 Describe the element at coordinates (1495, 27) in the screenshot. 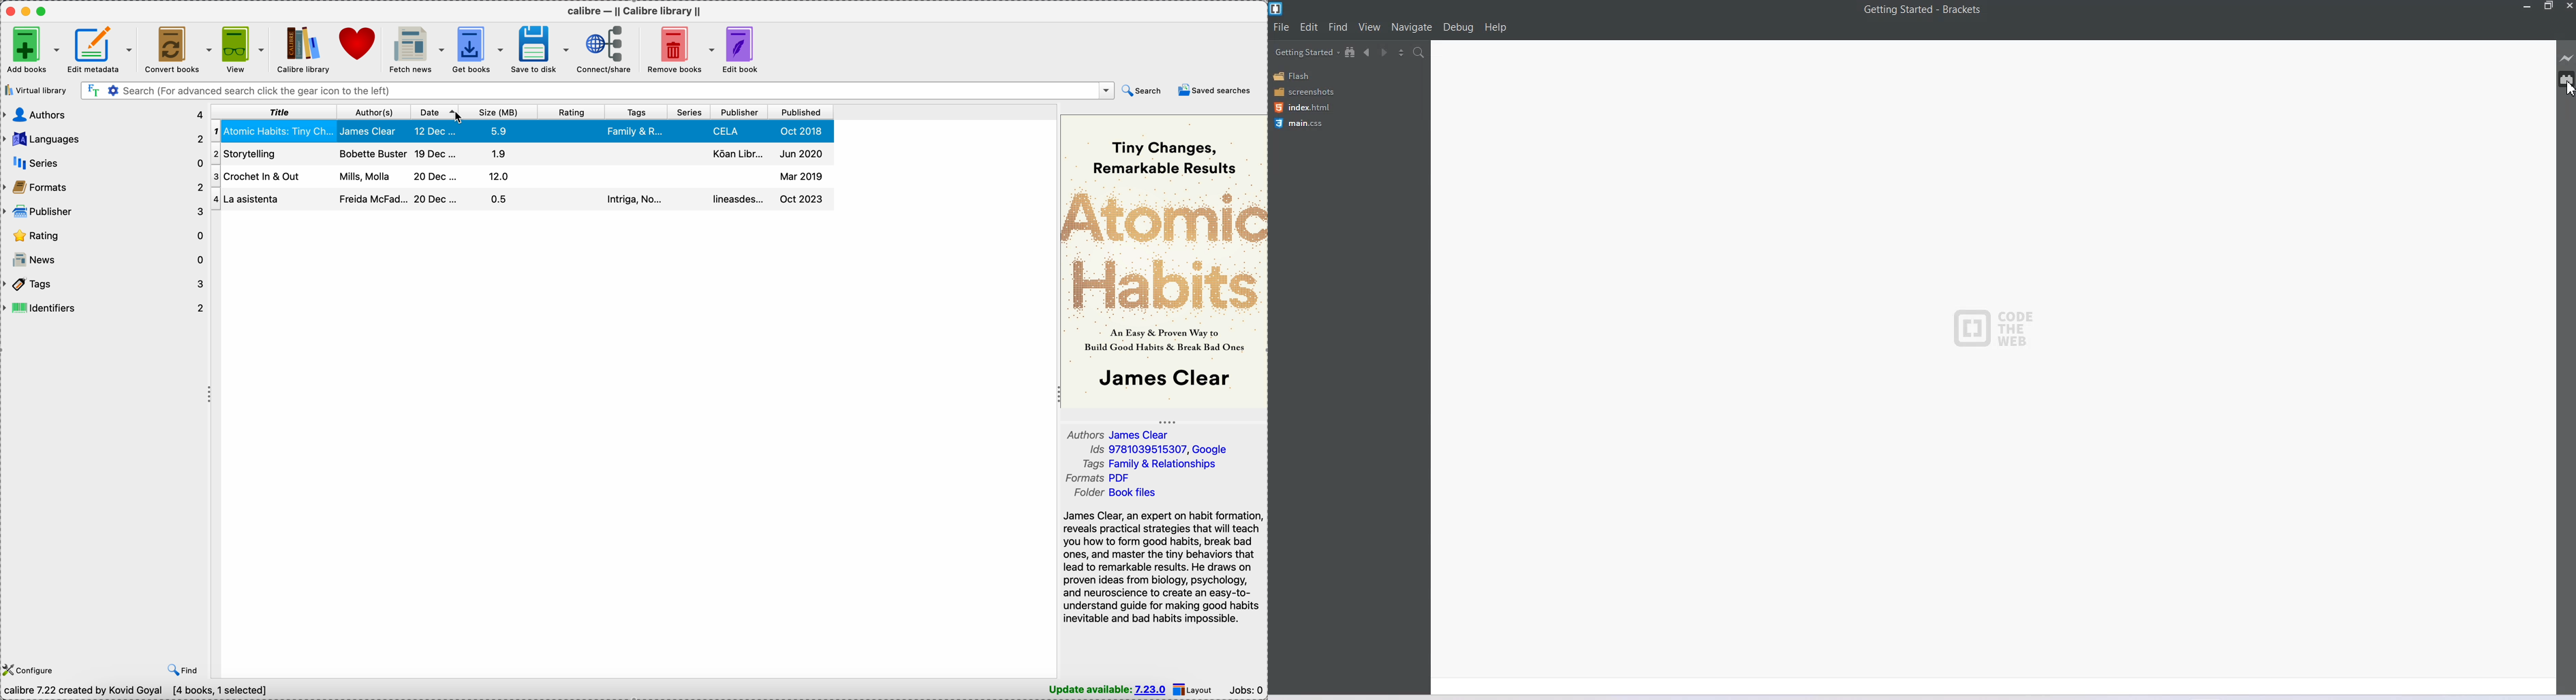

I see `Help` at that location.